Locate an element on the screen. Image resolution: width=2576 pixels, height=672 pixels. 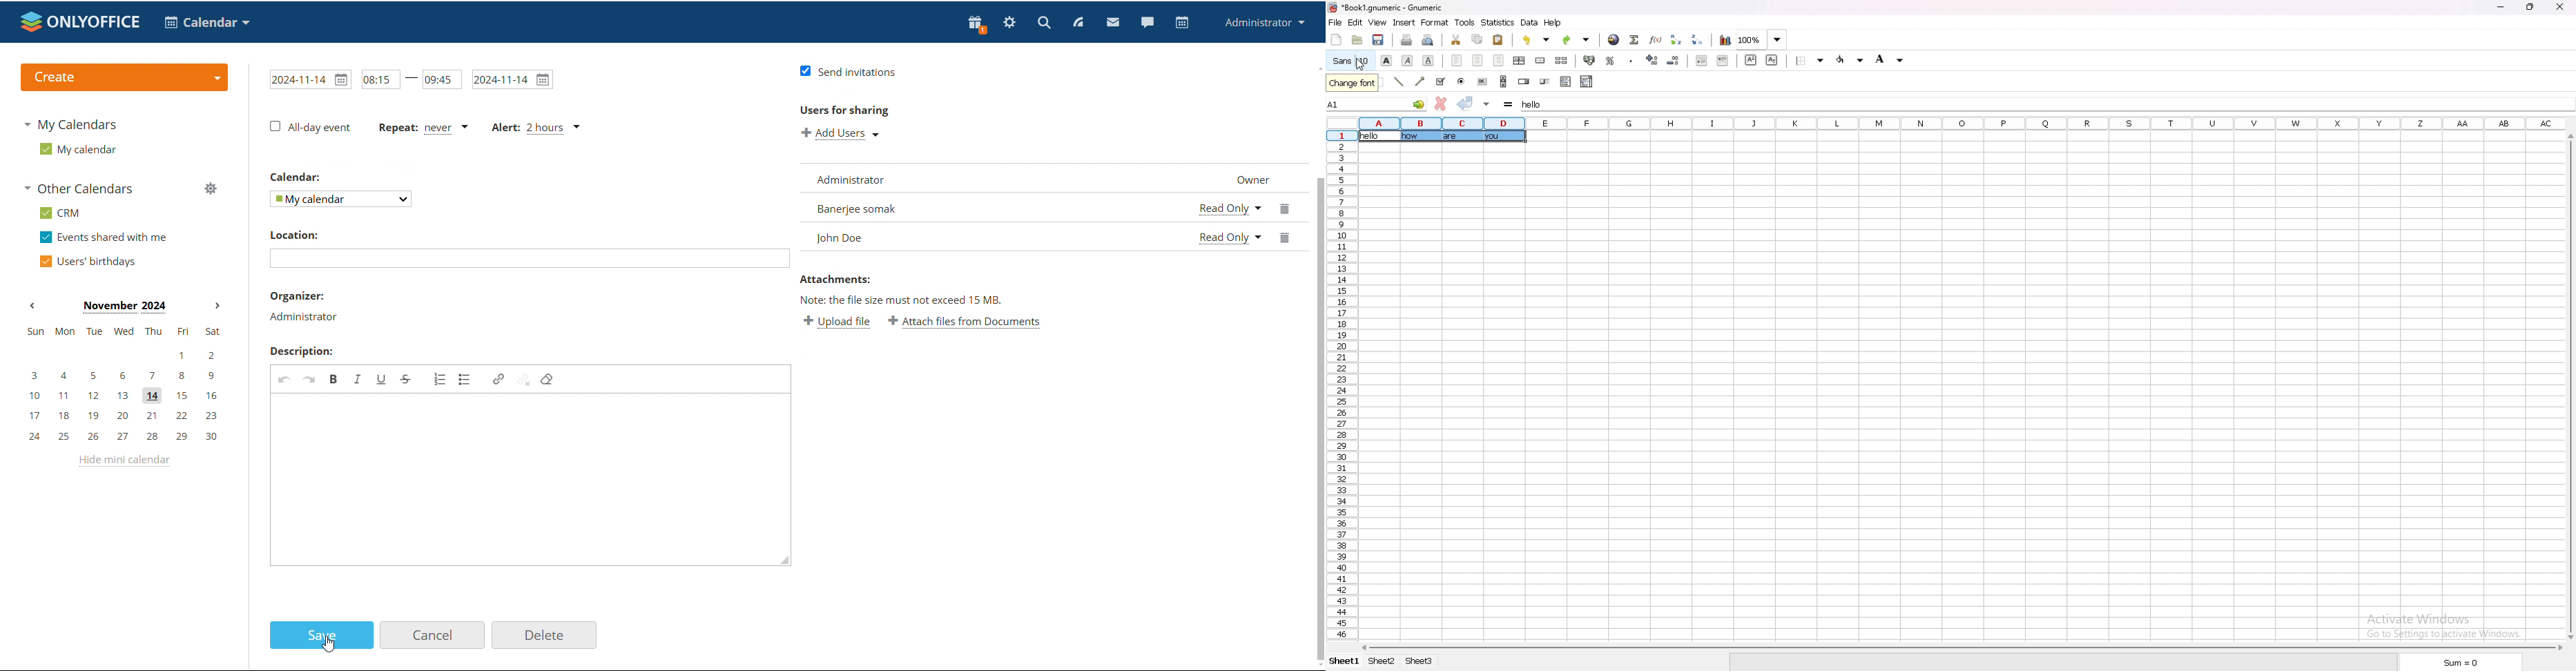
scroll bar is located at coordinates (1960, 648).